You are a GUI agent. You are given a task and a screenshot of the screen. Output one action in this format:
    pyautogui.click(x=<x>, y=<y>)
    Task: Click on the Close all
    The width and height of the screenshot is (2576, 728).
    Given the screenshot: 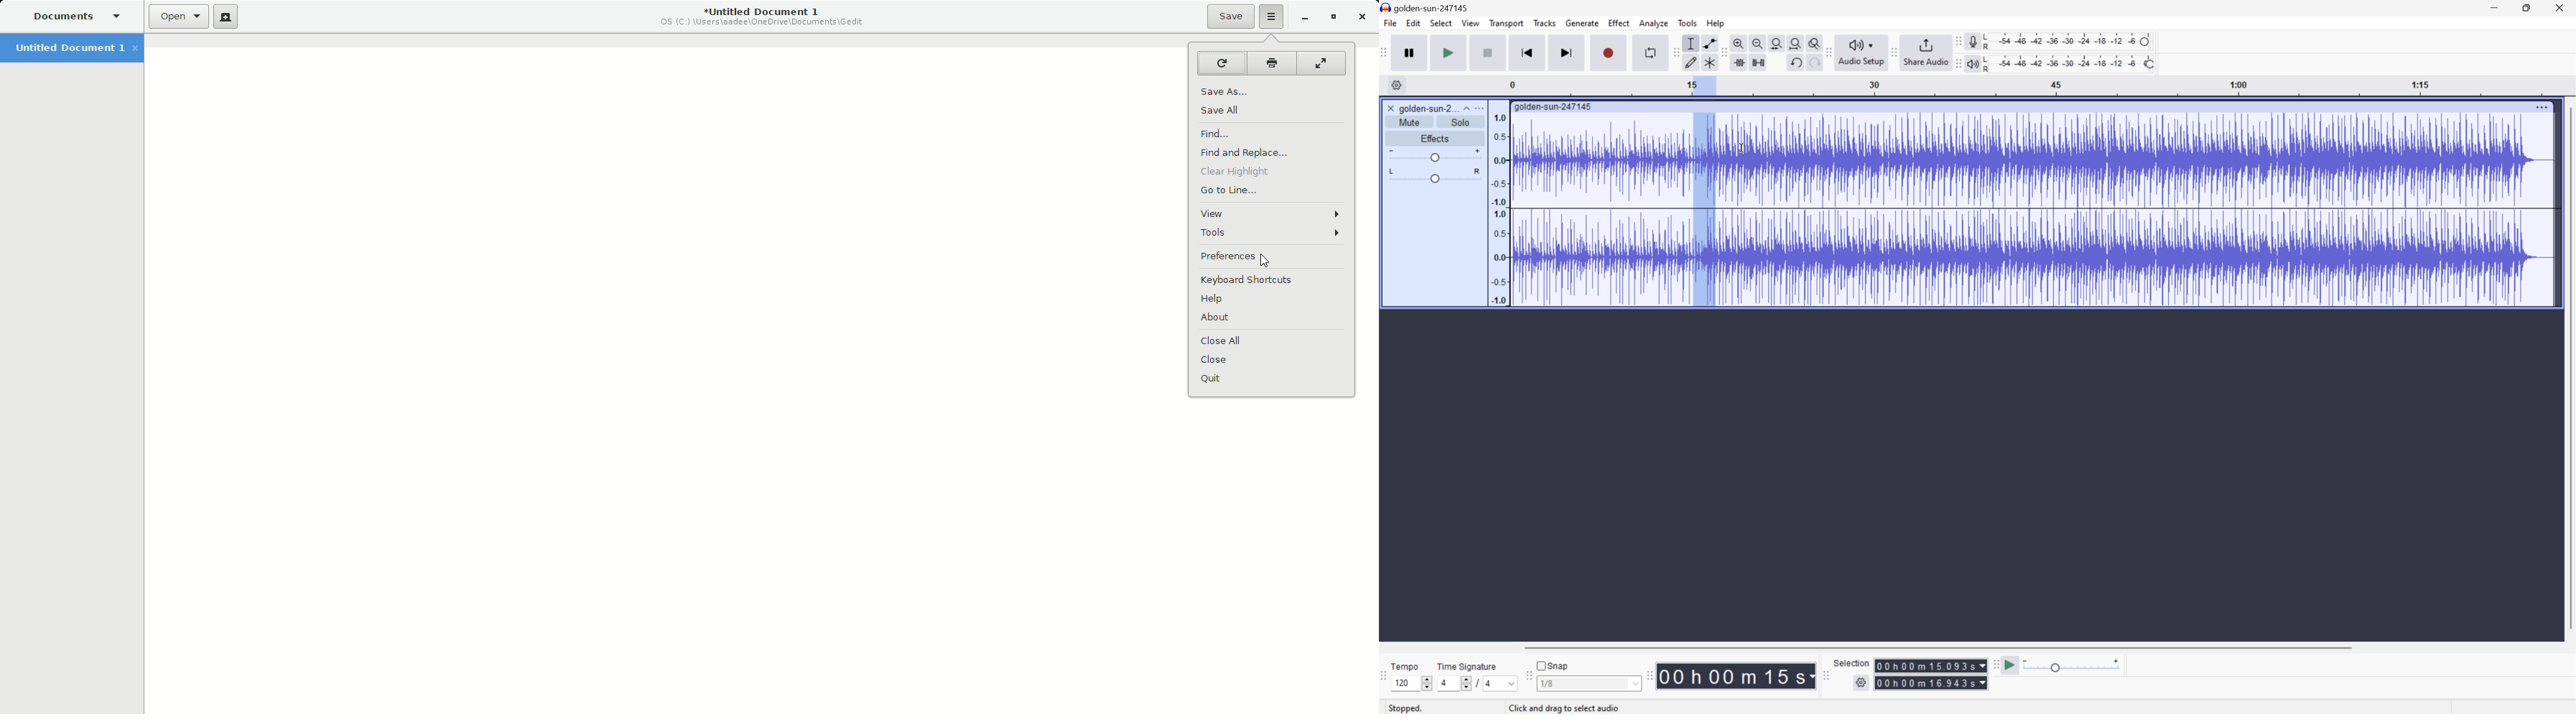 What is the action you would take?
    pyautogui.click(x=1224, y=342)
    